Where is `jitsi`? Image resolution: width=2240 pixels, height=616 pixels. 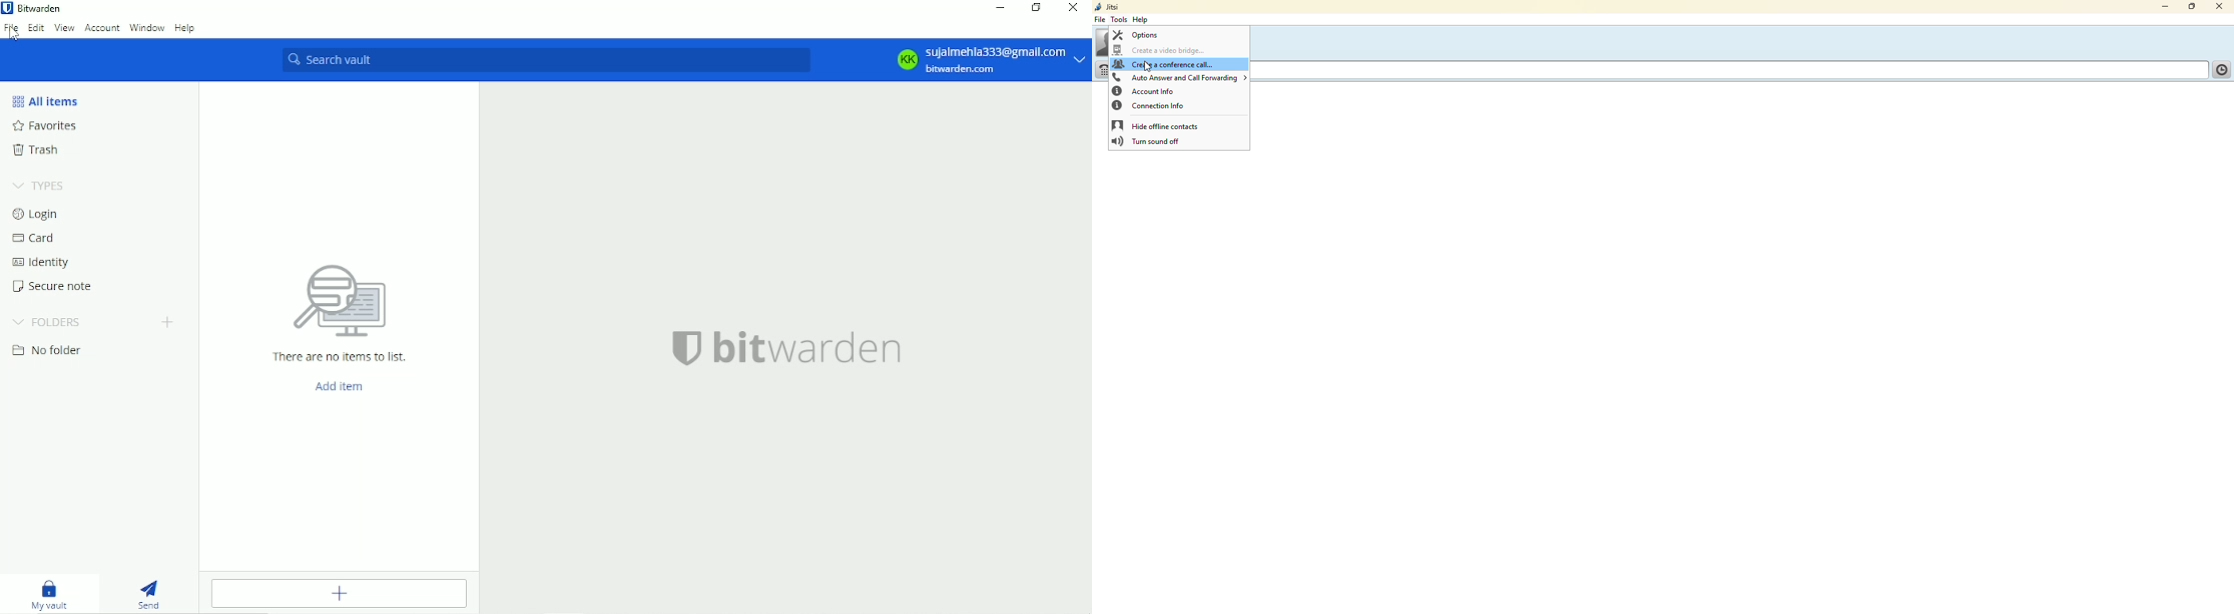
jitsi is located at coordinates (1109, 7).